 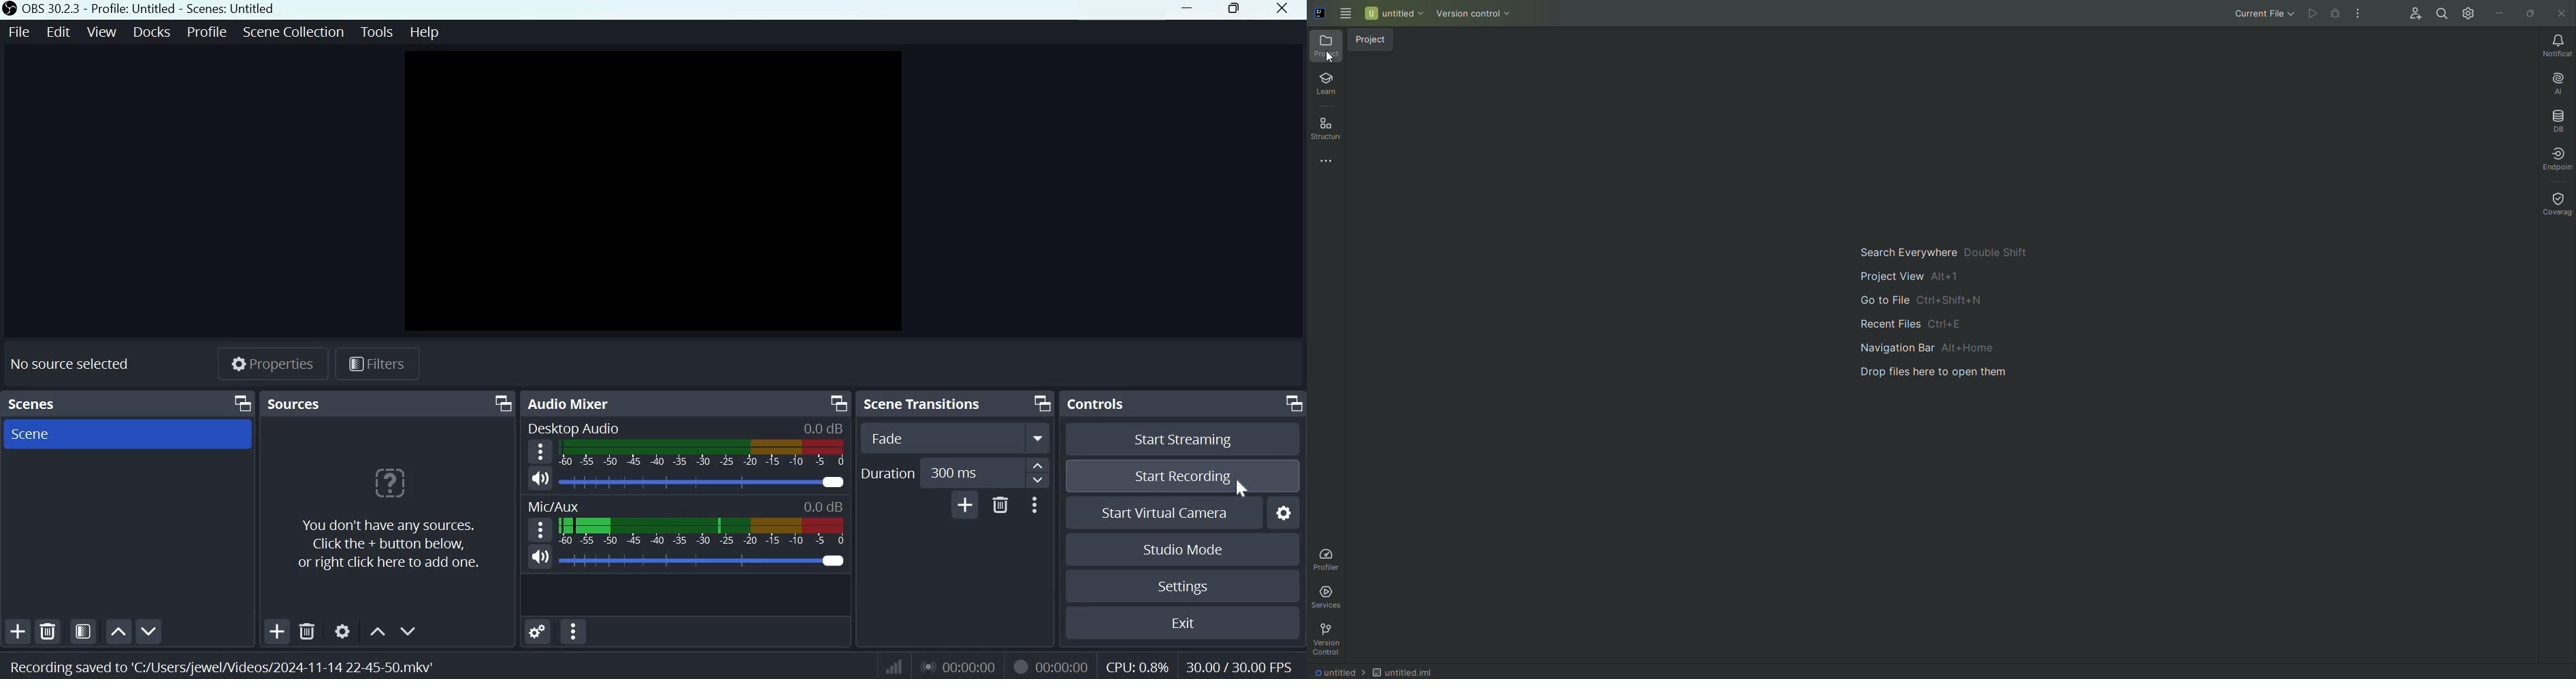 What do you see at coordinates (1039, 403) in the screenshot?
I see `Dock Options icon` at bounding box center [1039, 403].